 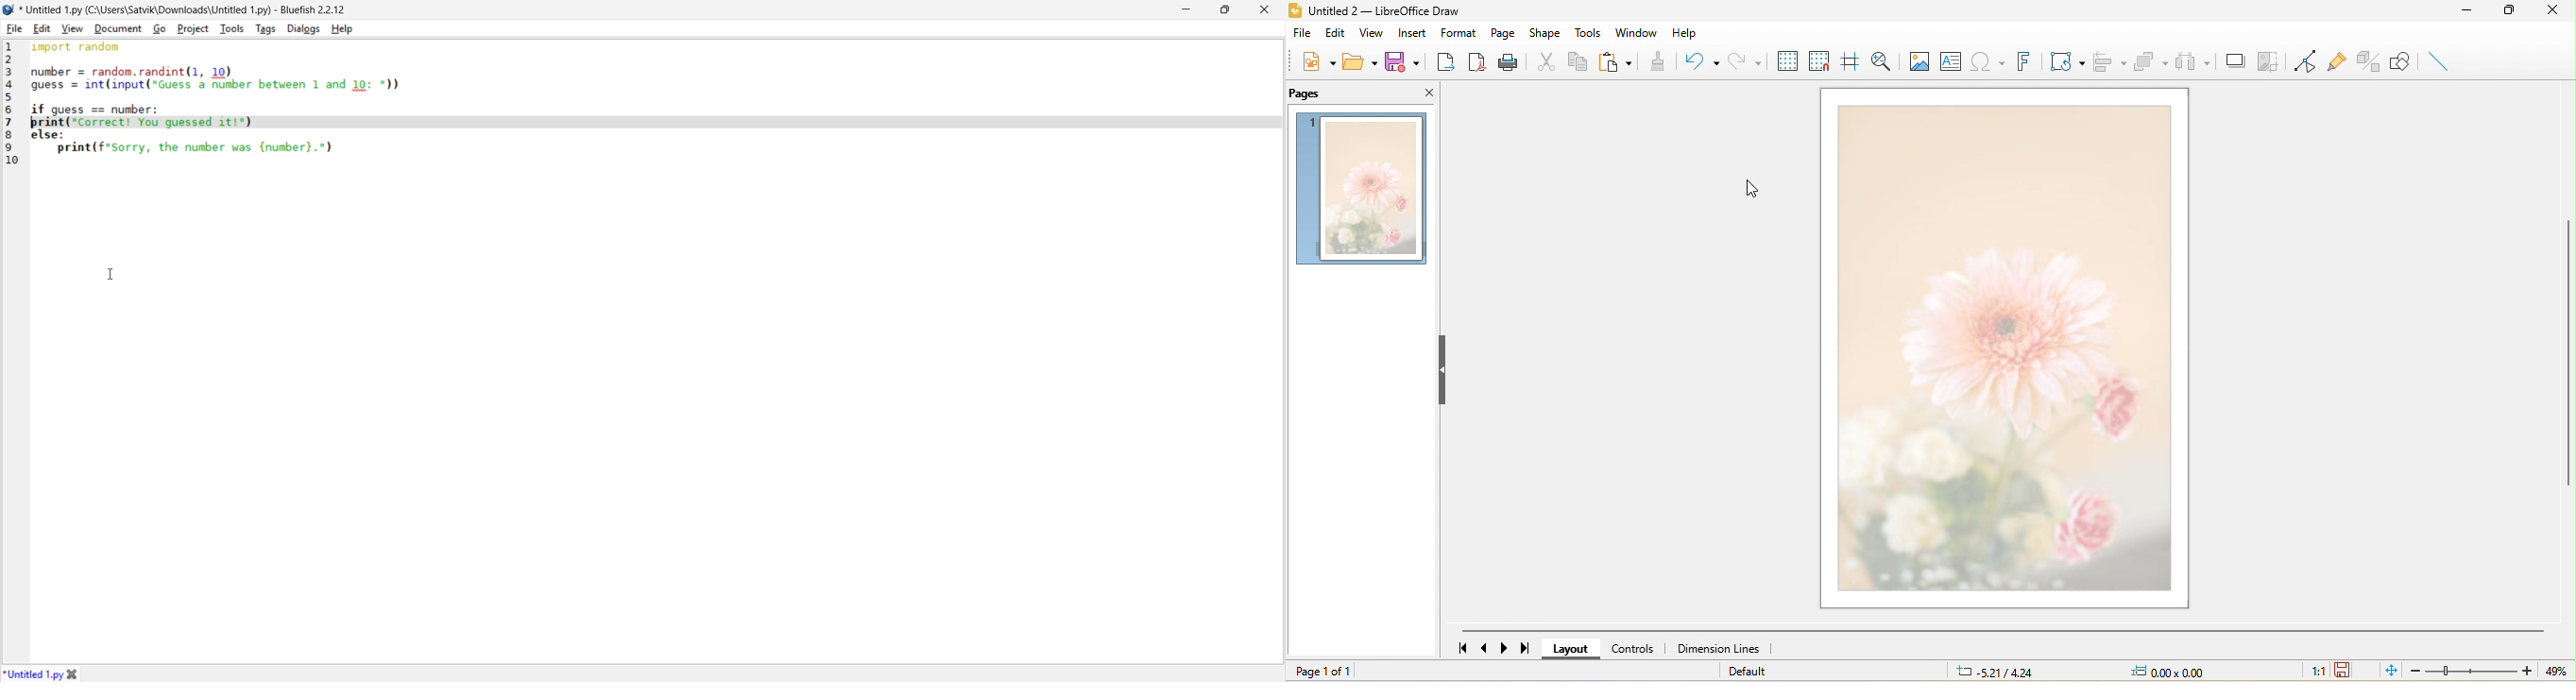 What do you see at coordinates (1505, 32) in the screenshot?
I see `page` at bounding box center [1505, 32].